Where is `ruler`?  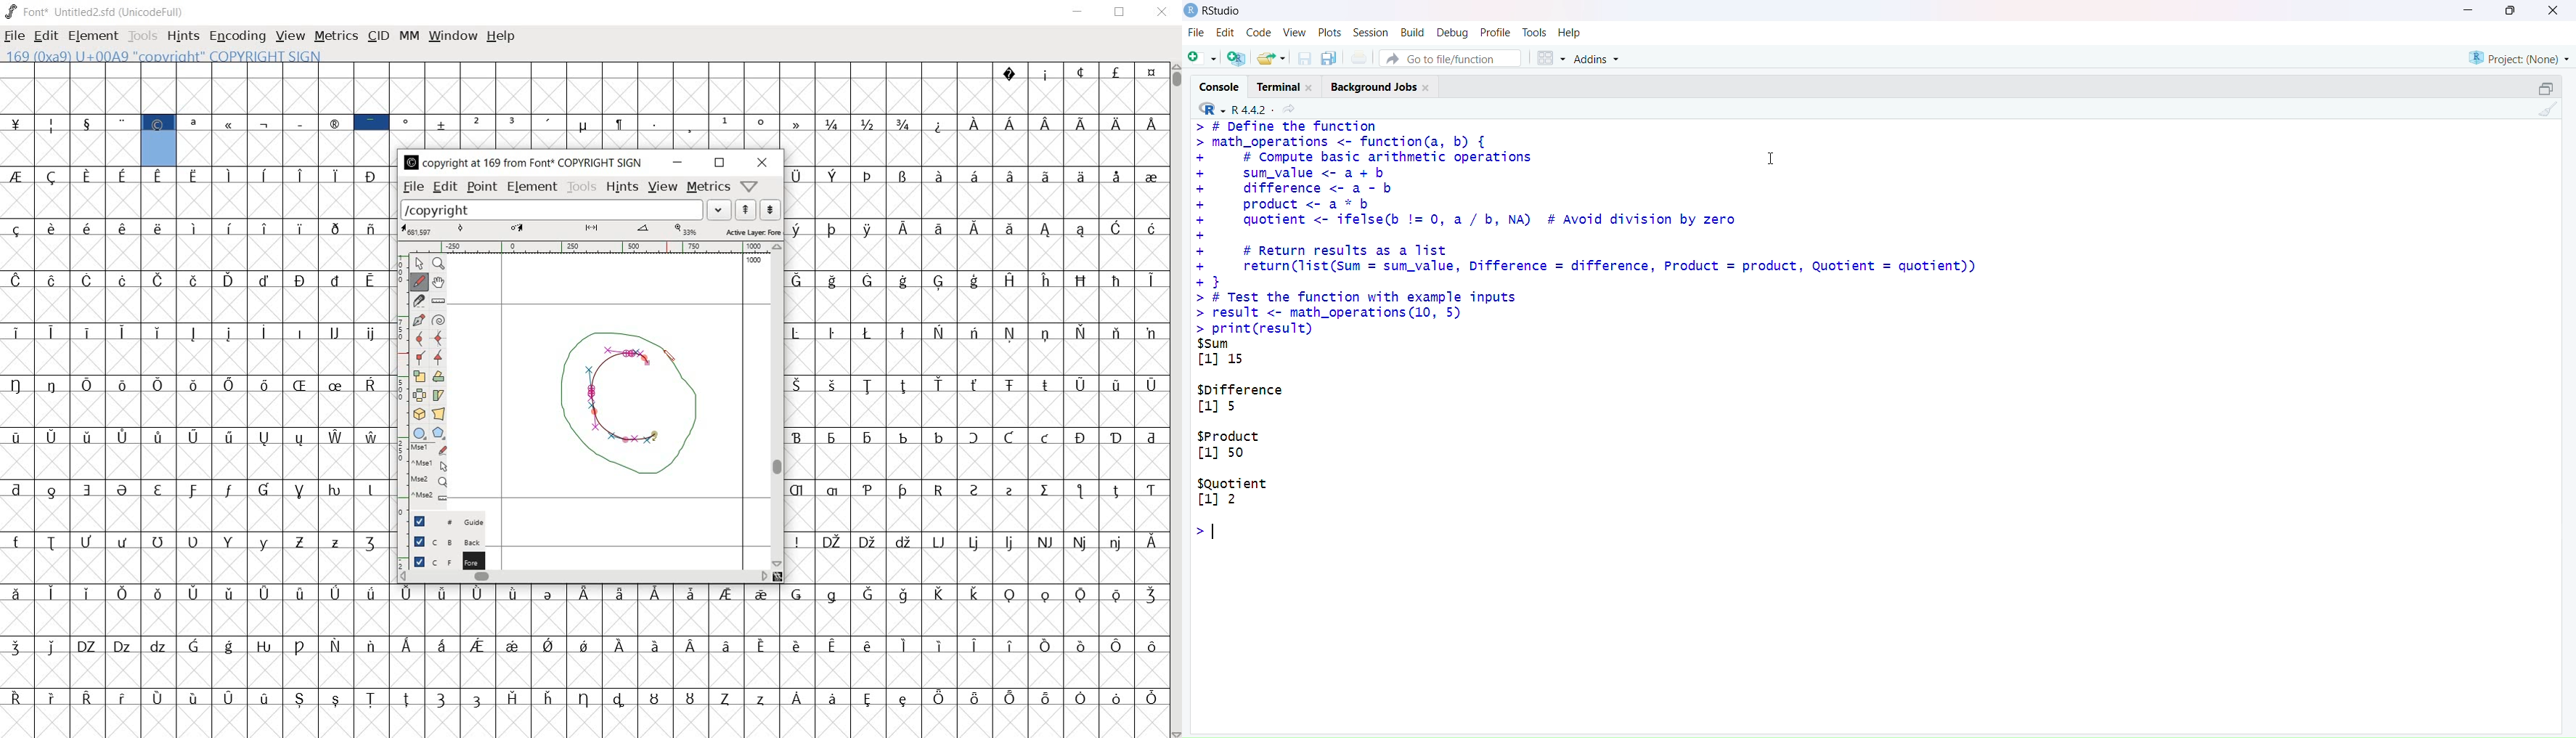 ruler is located at coordinates (590, 247).